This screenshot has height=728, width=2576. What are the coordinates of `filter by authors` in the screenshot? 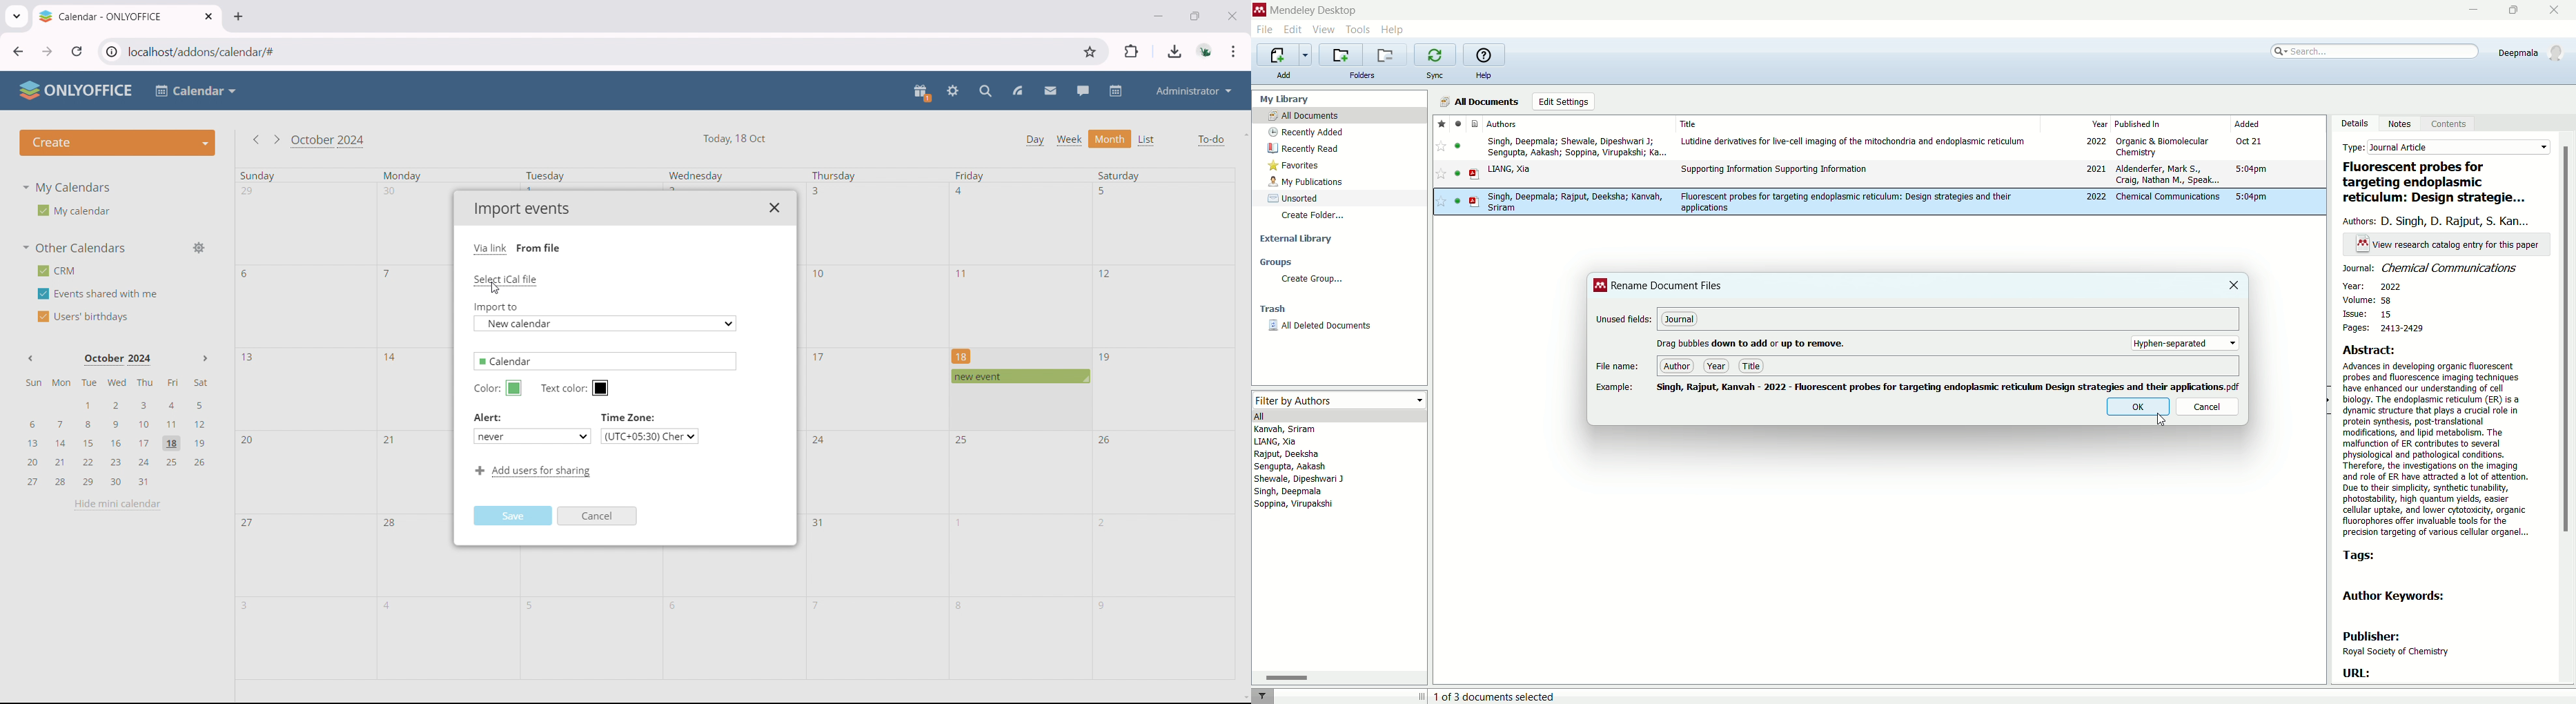 It's located at (1337, 398).